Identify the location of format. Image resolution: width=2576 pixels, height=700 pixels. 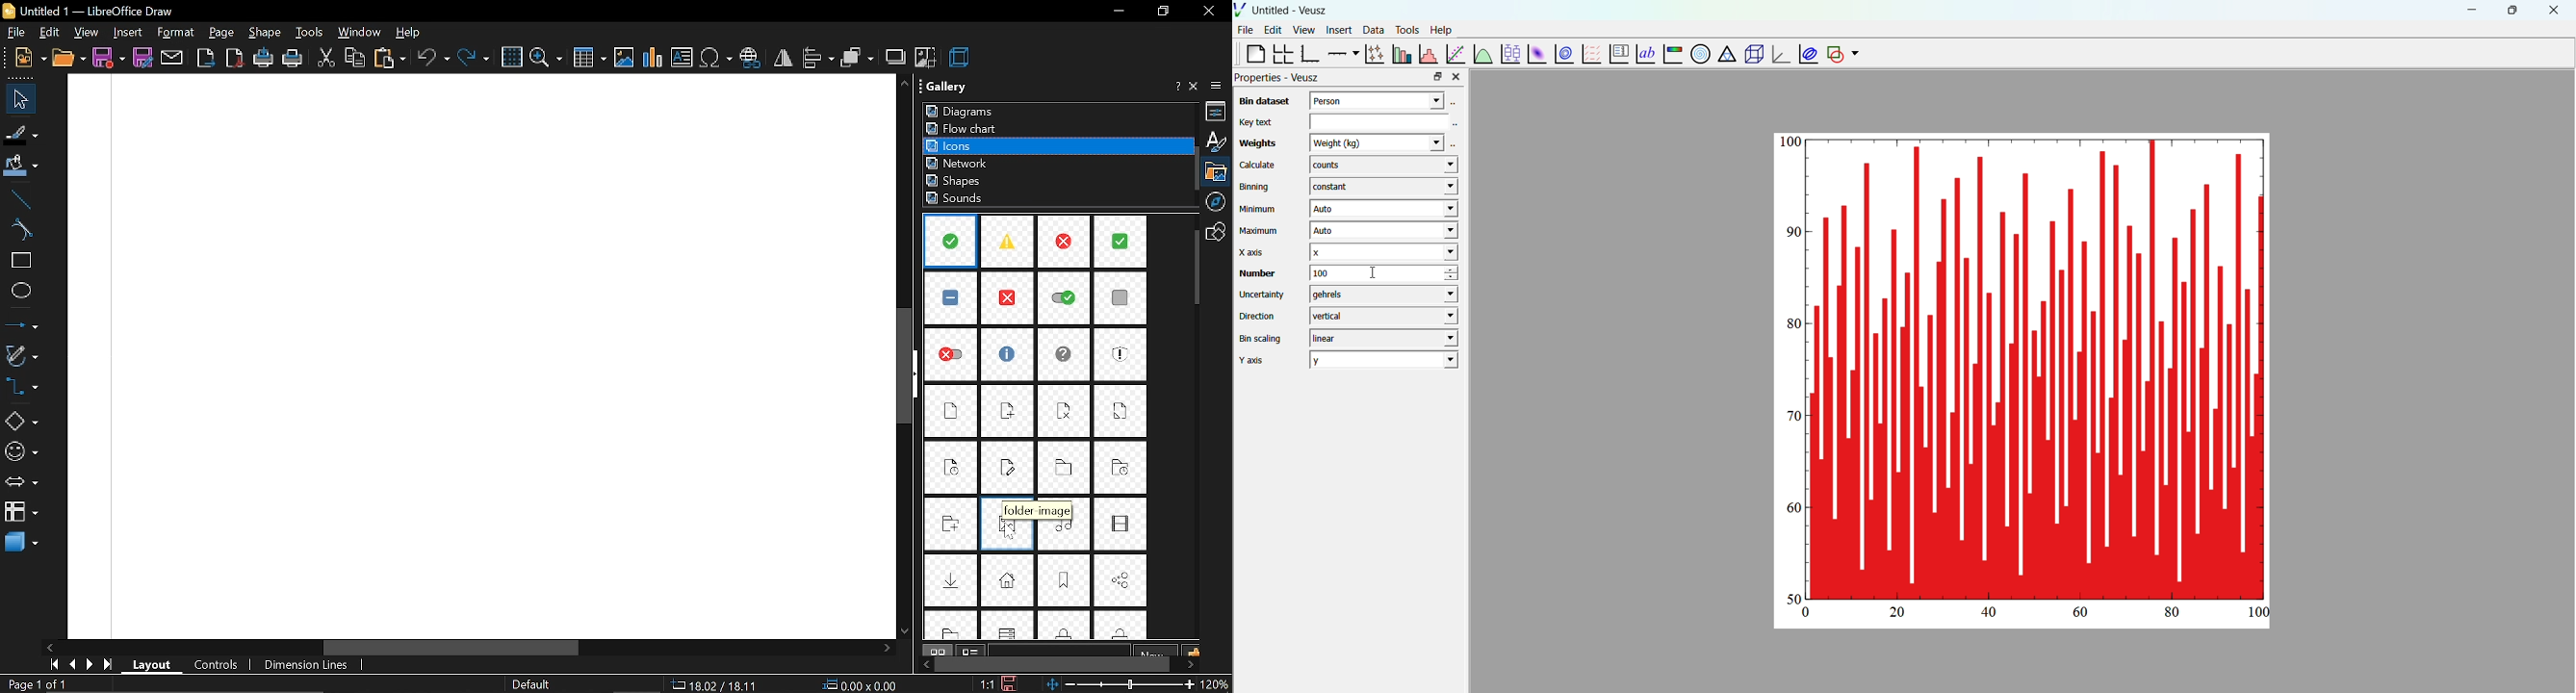
(176, 34).